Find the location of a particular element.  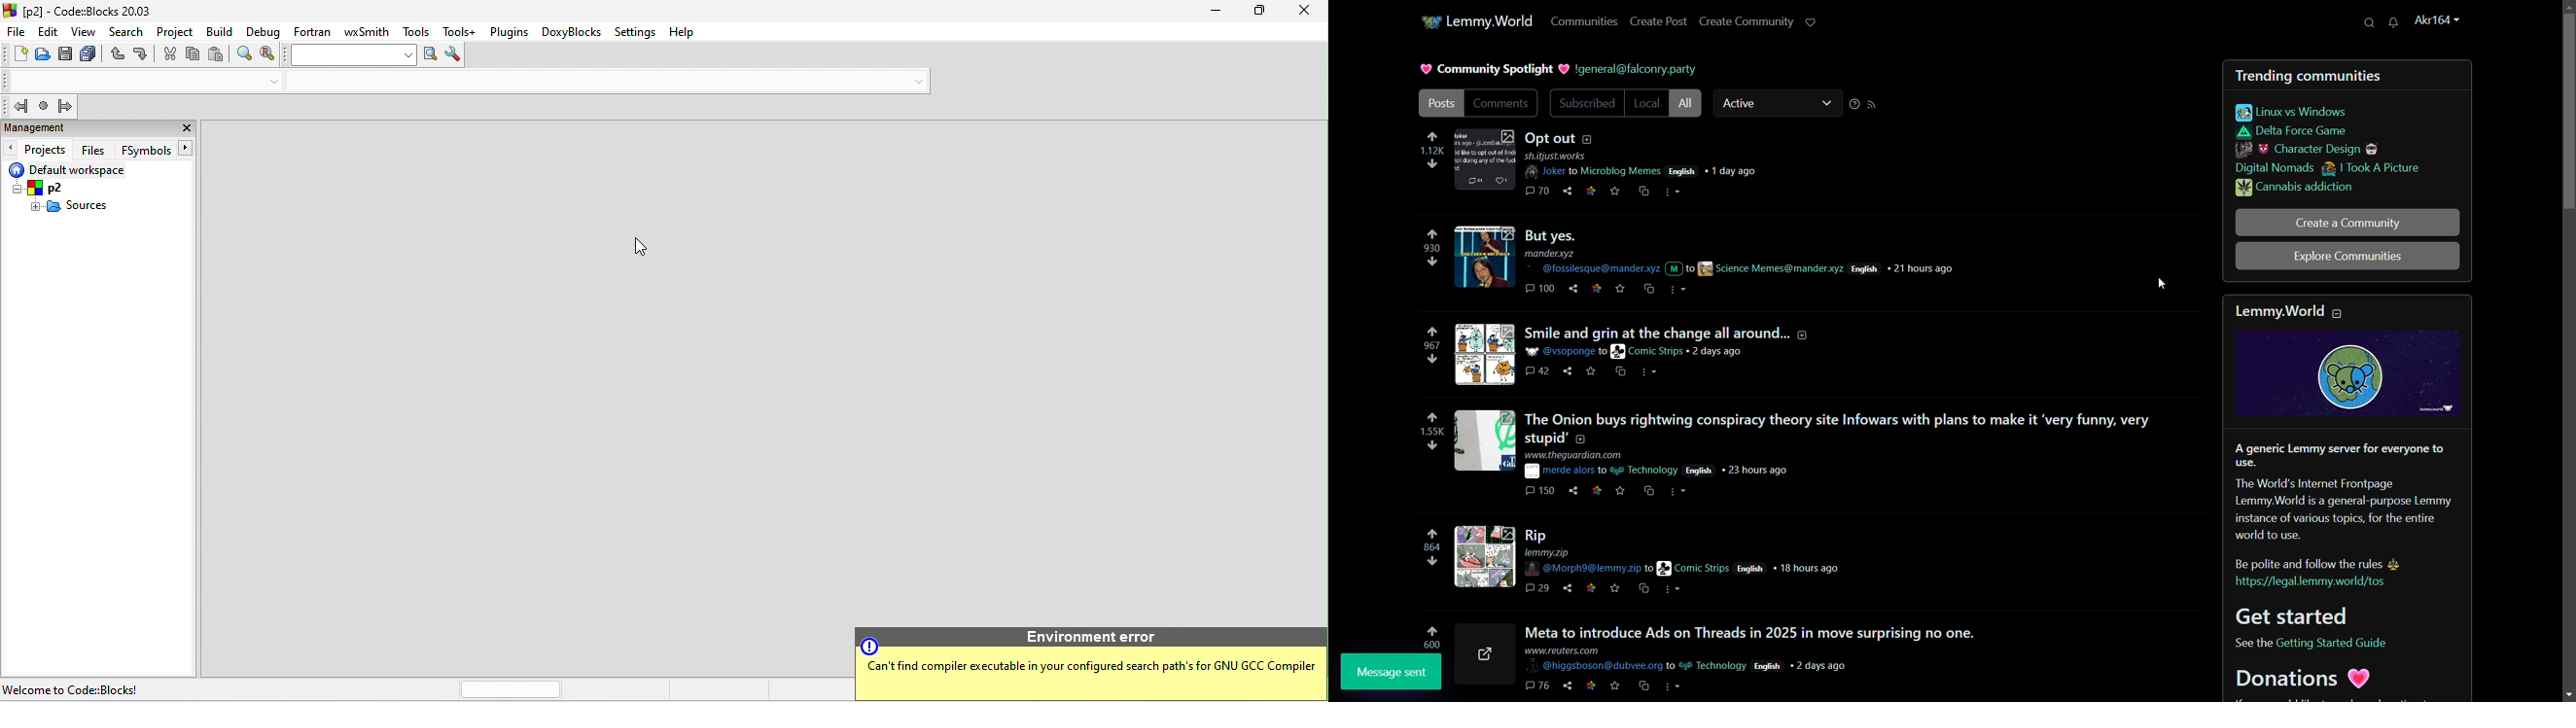

sorting help is located at coordinates (1854, 104).